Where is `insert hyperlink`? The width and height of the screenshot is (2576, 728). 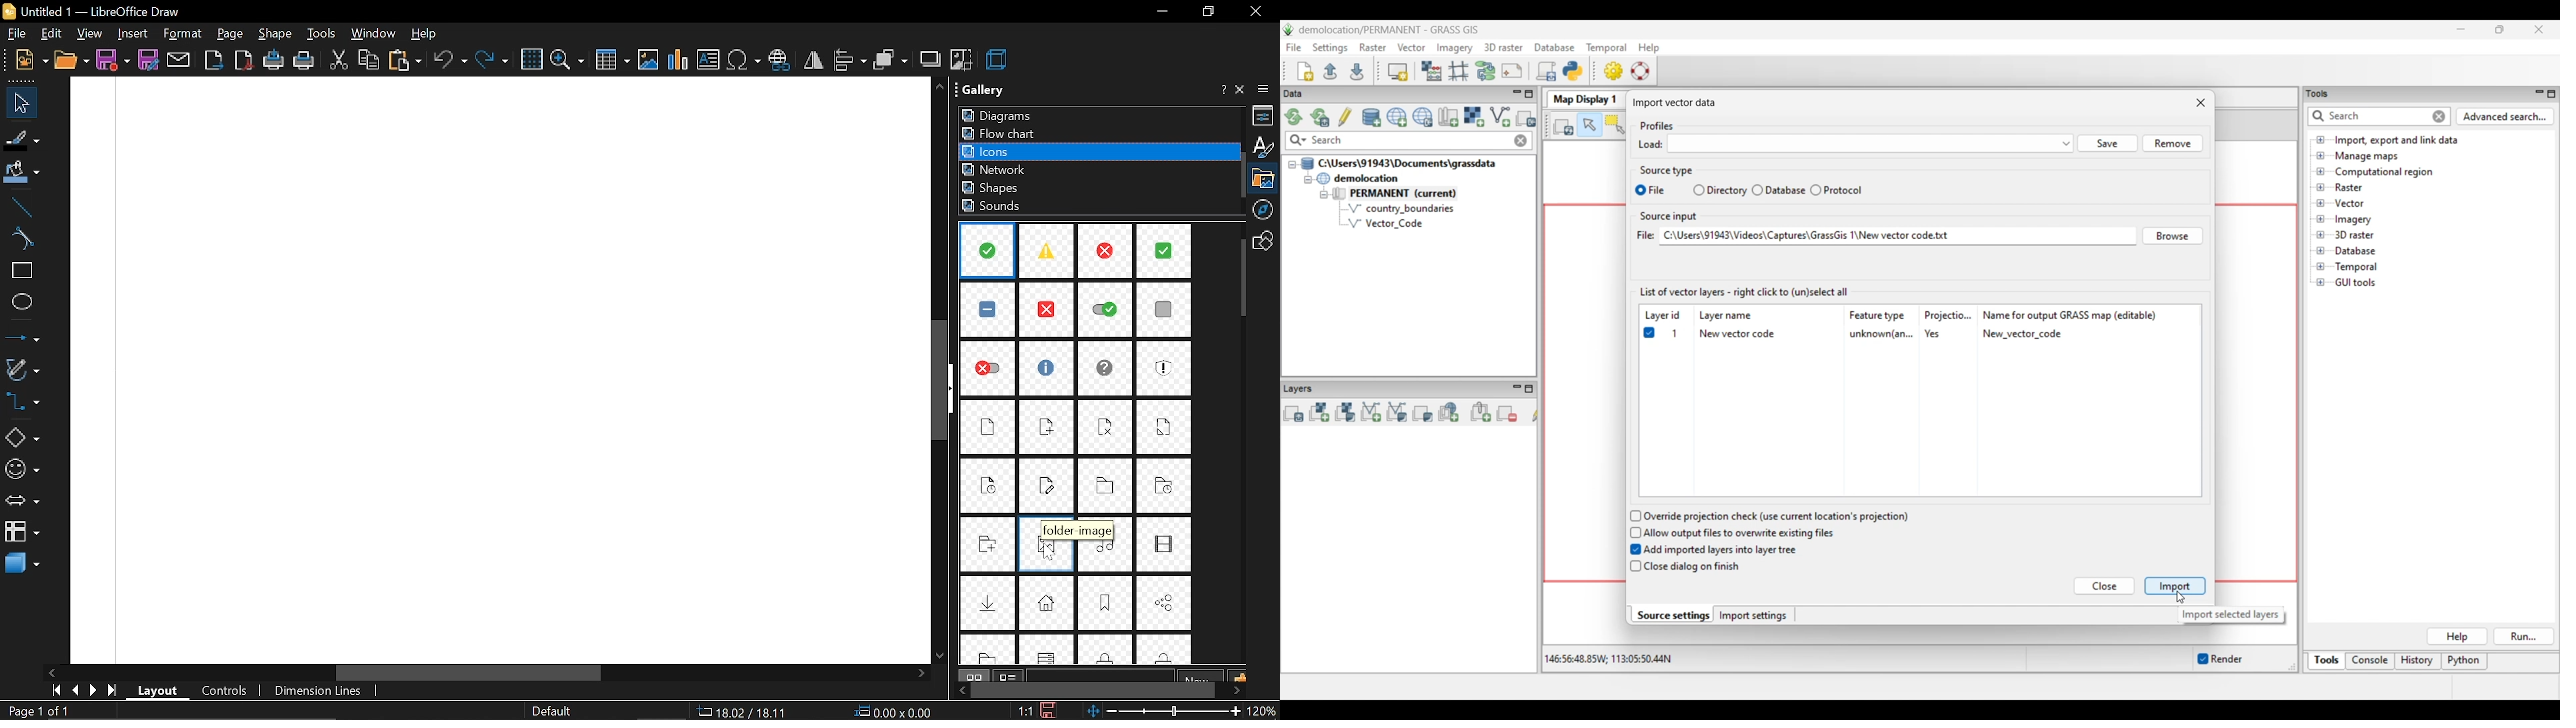
insert hyperlink is located at coordinates (780, 61).